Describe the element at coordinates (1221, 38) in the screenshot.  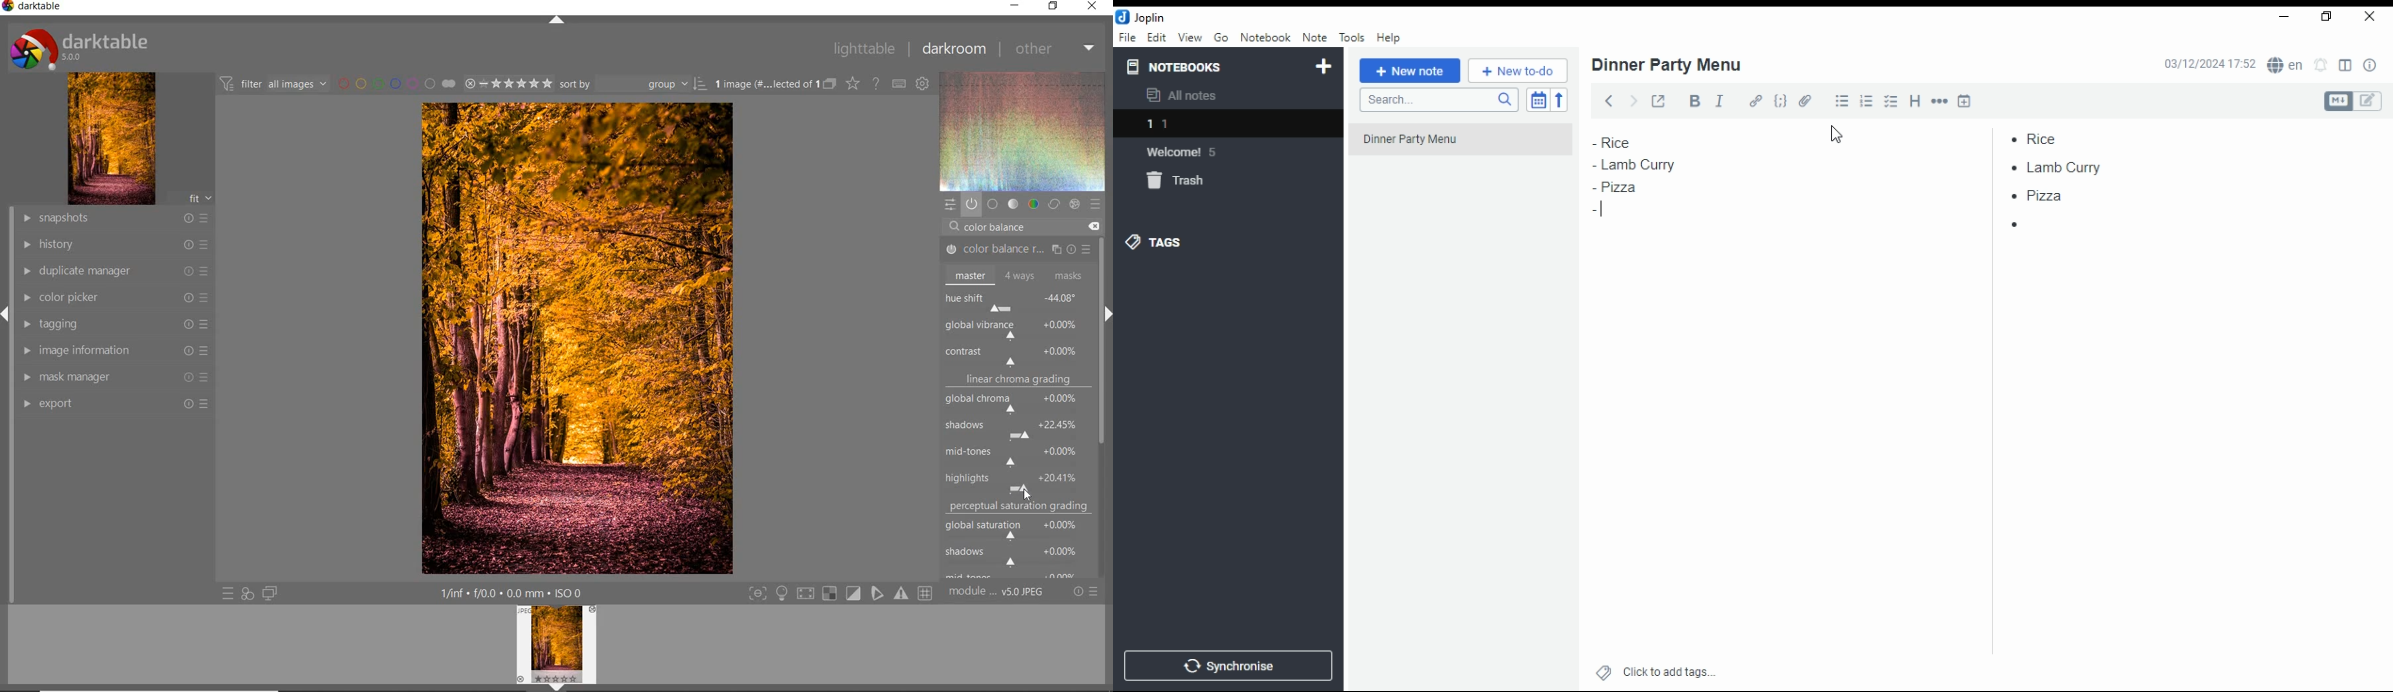
I see `go` at that location.